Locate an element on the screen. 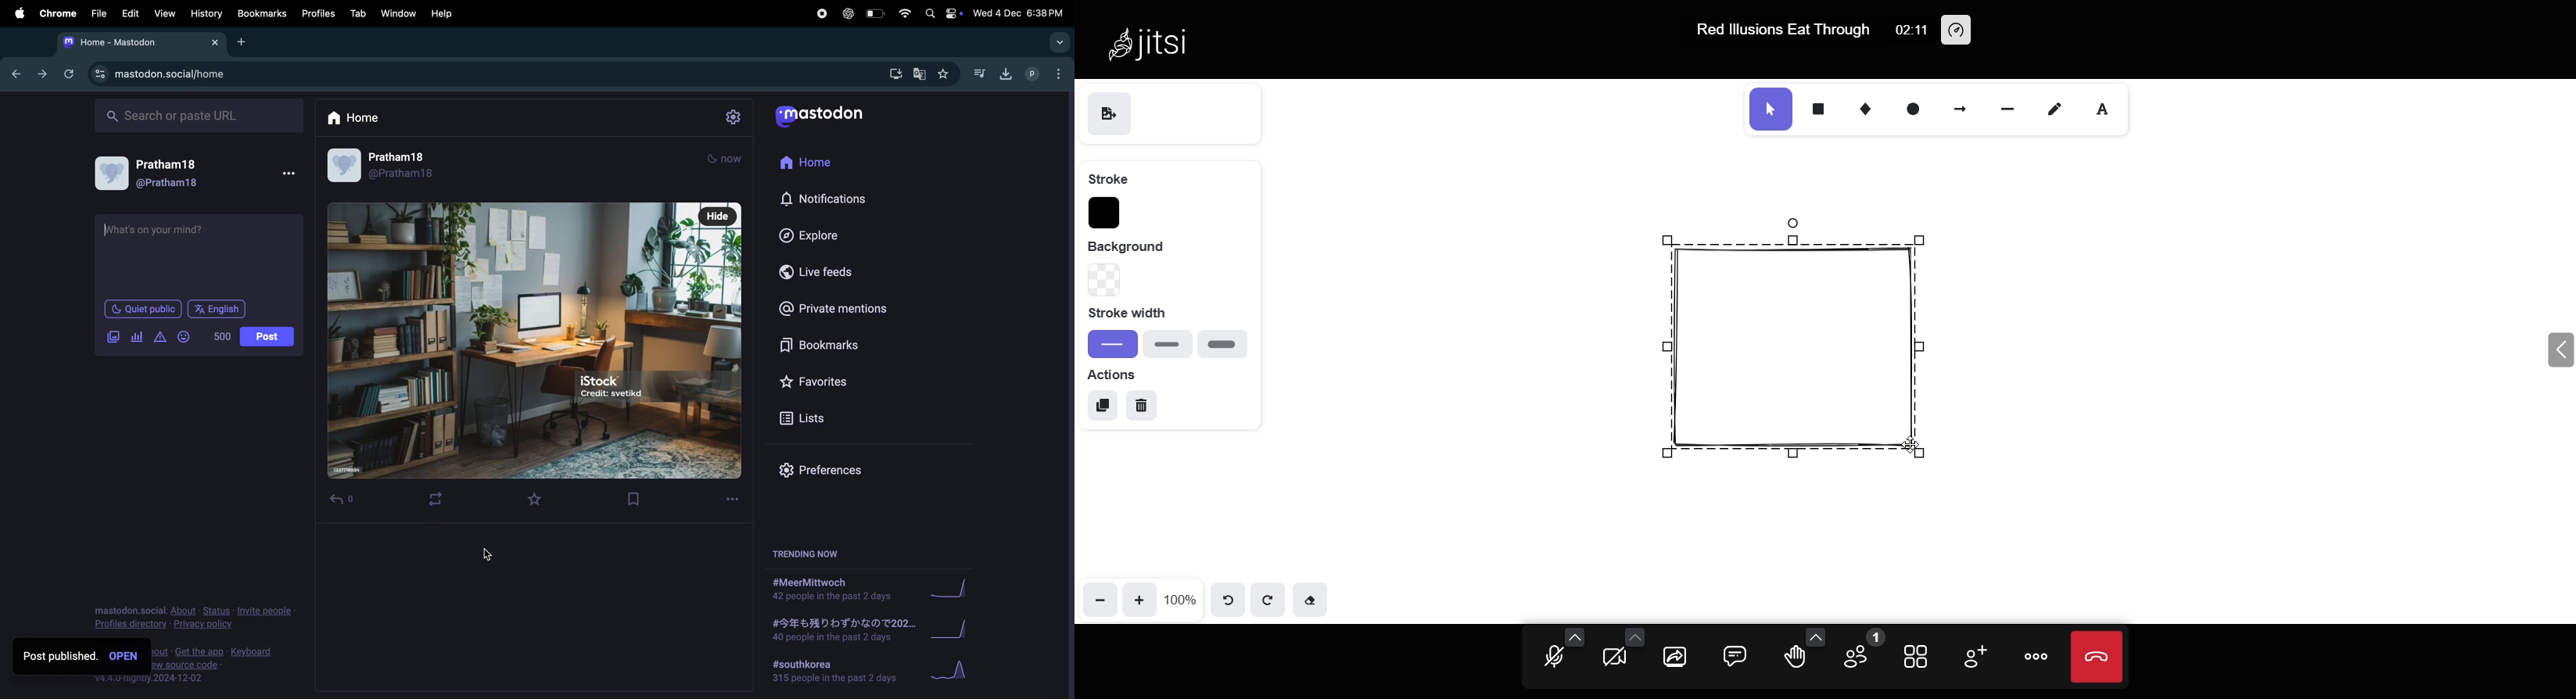 The image size is (2576, 700). Emoji is located at coordinates (182, 337).